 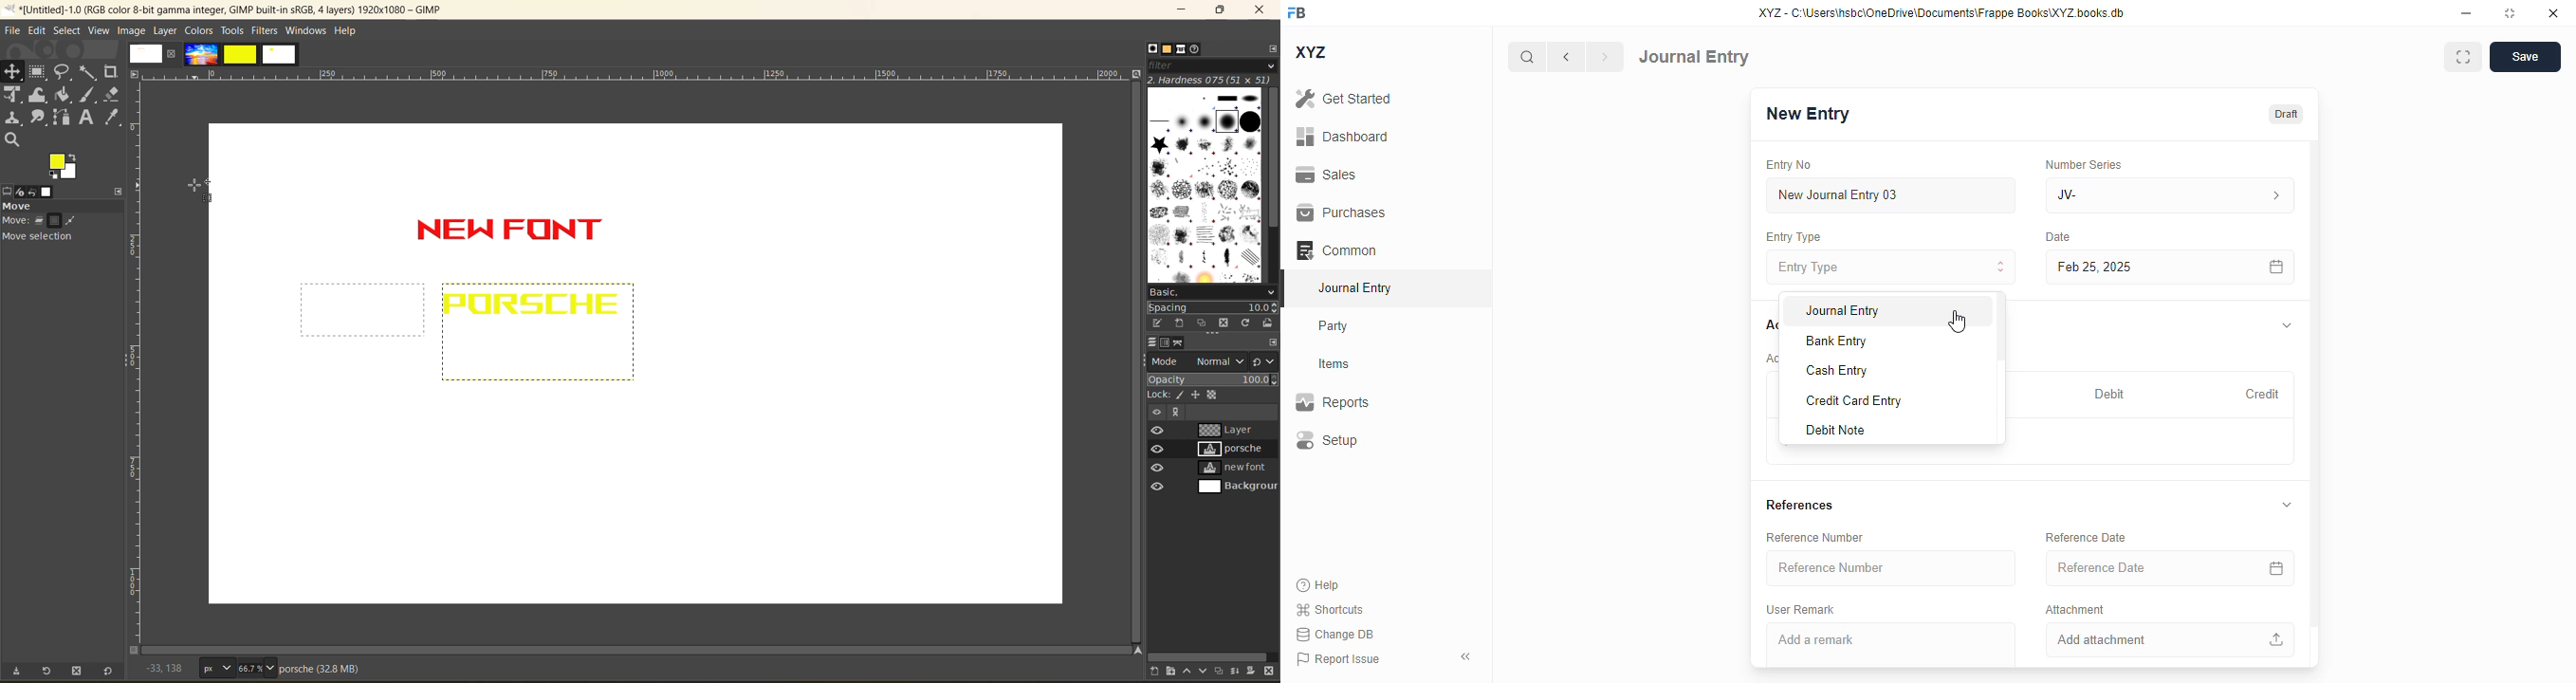 What do you see at coordinates (2274, 196) in the screenshot?
I see `number series information` at bounding box center [2274, 196].